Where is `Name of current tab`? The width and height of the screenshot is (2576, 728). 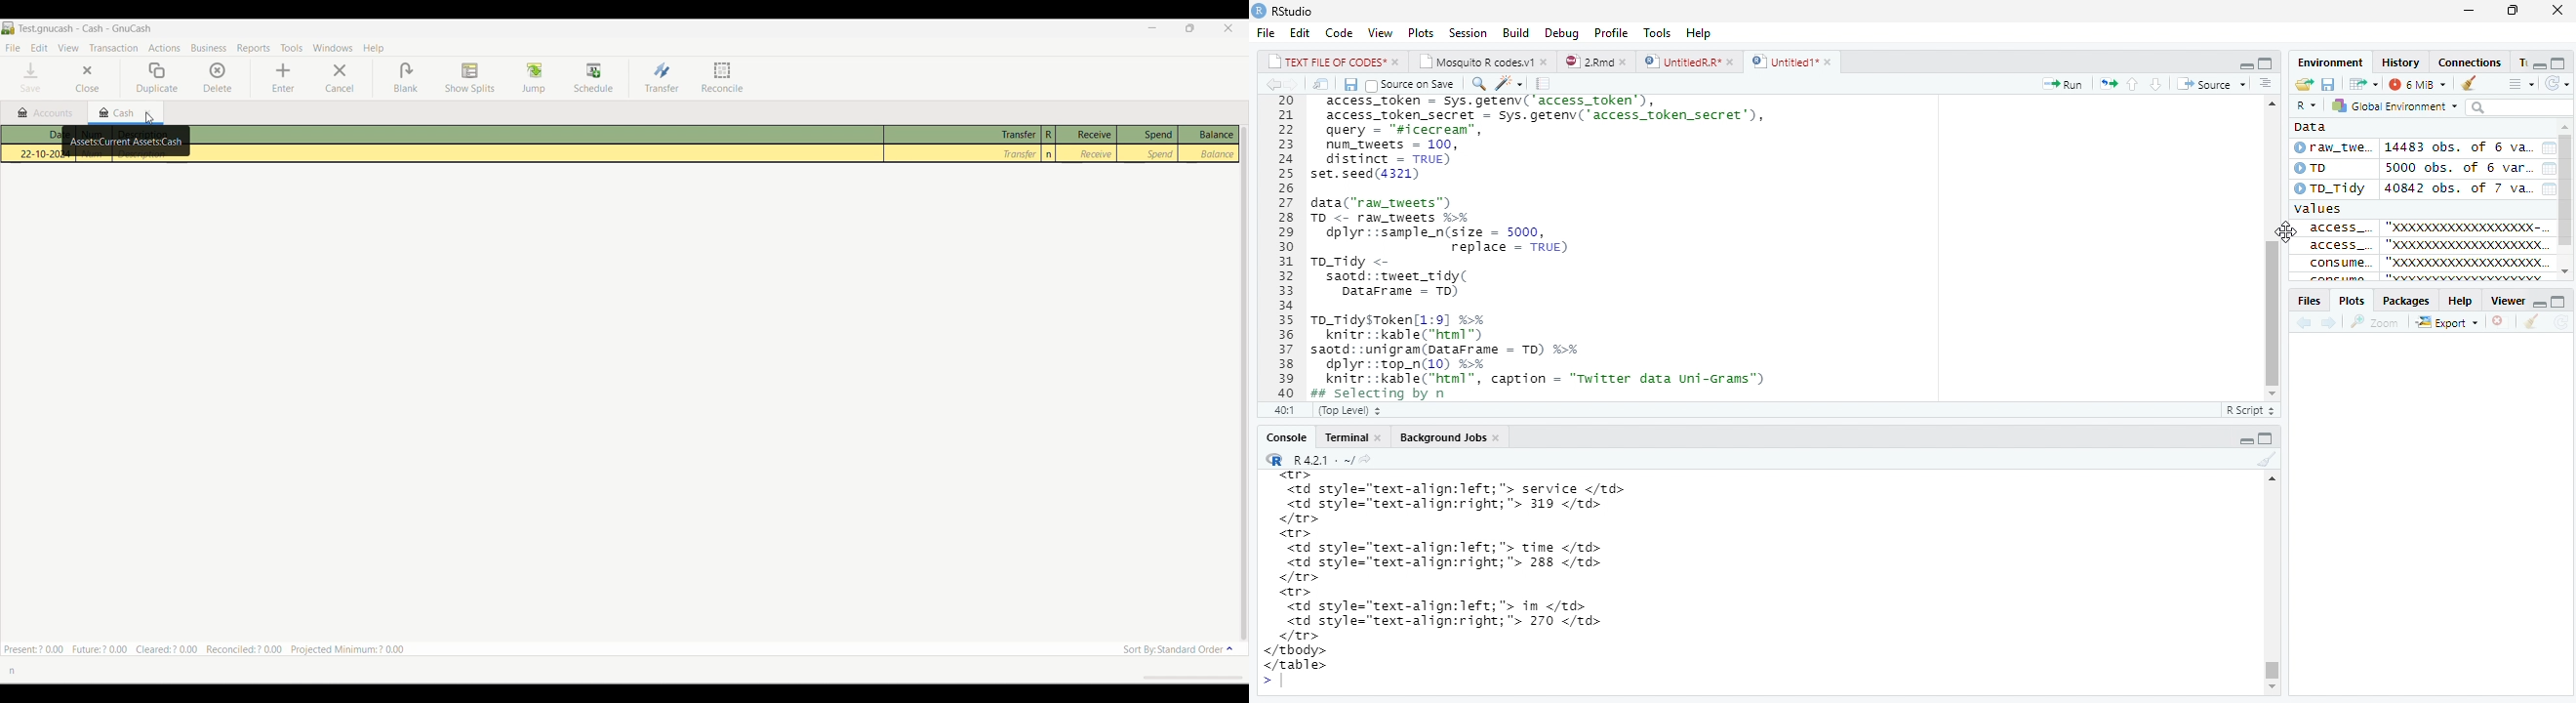
Name of current tab is located at coordinates (87, 28).